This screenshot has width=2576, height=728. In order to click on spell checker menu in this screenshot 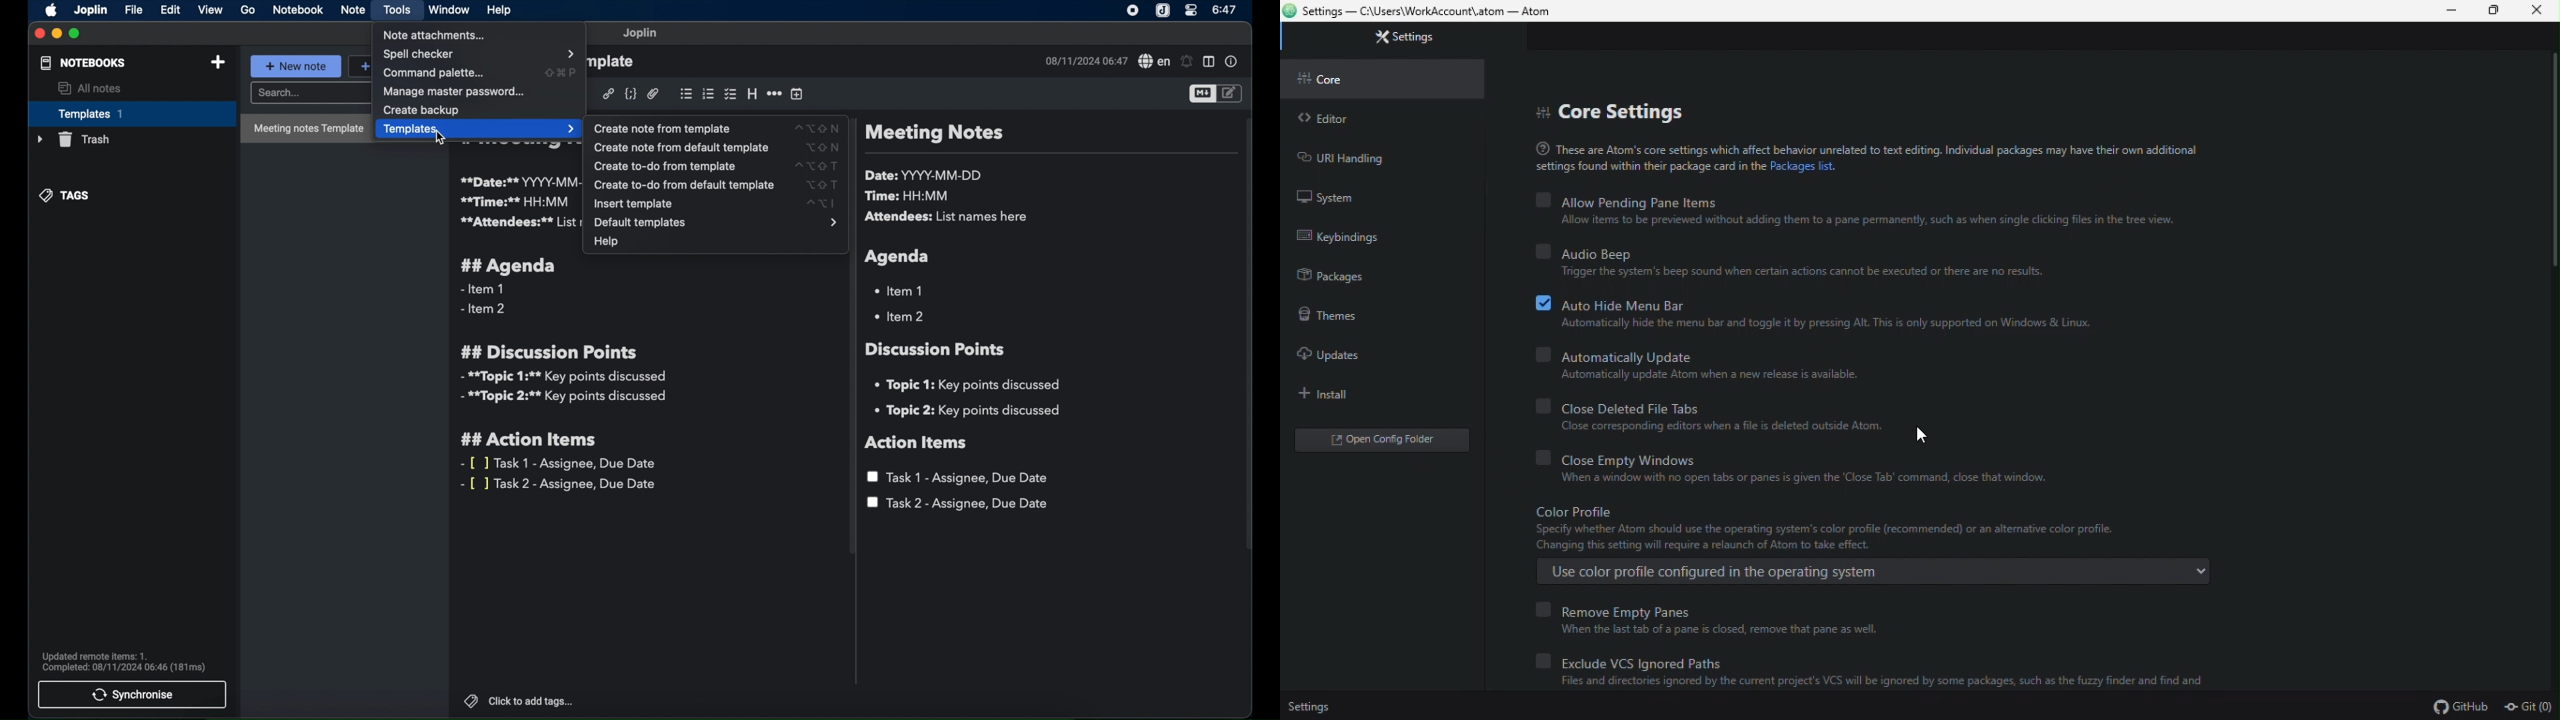, I will do `click(480, 54)`.